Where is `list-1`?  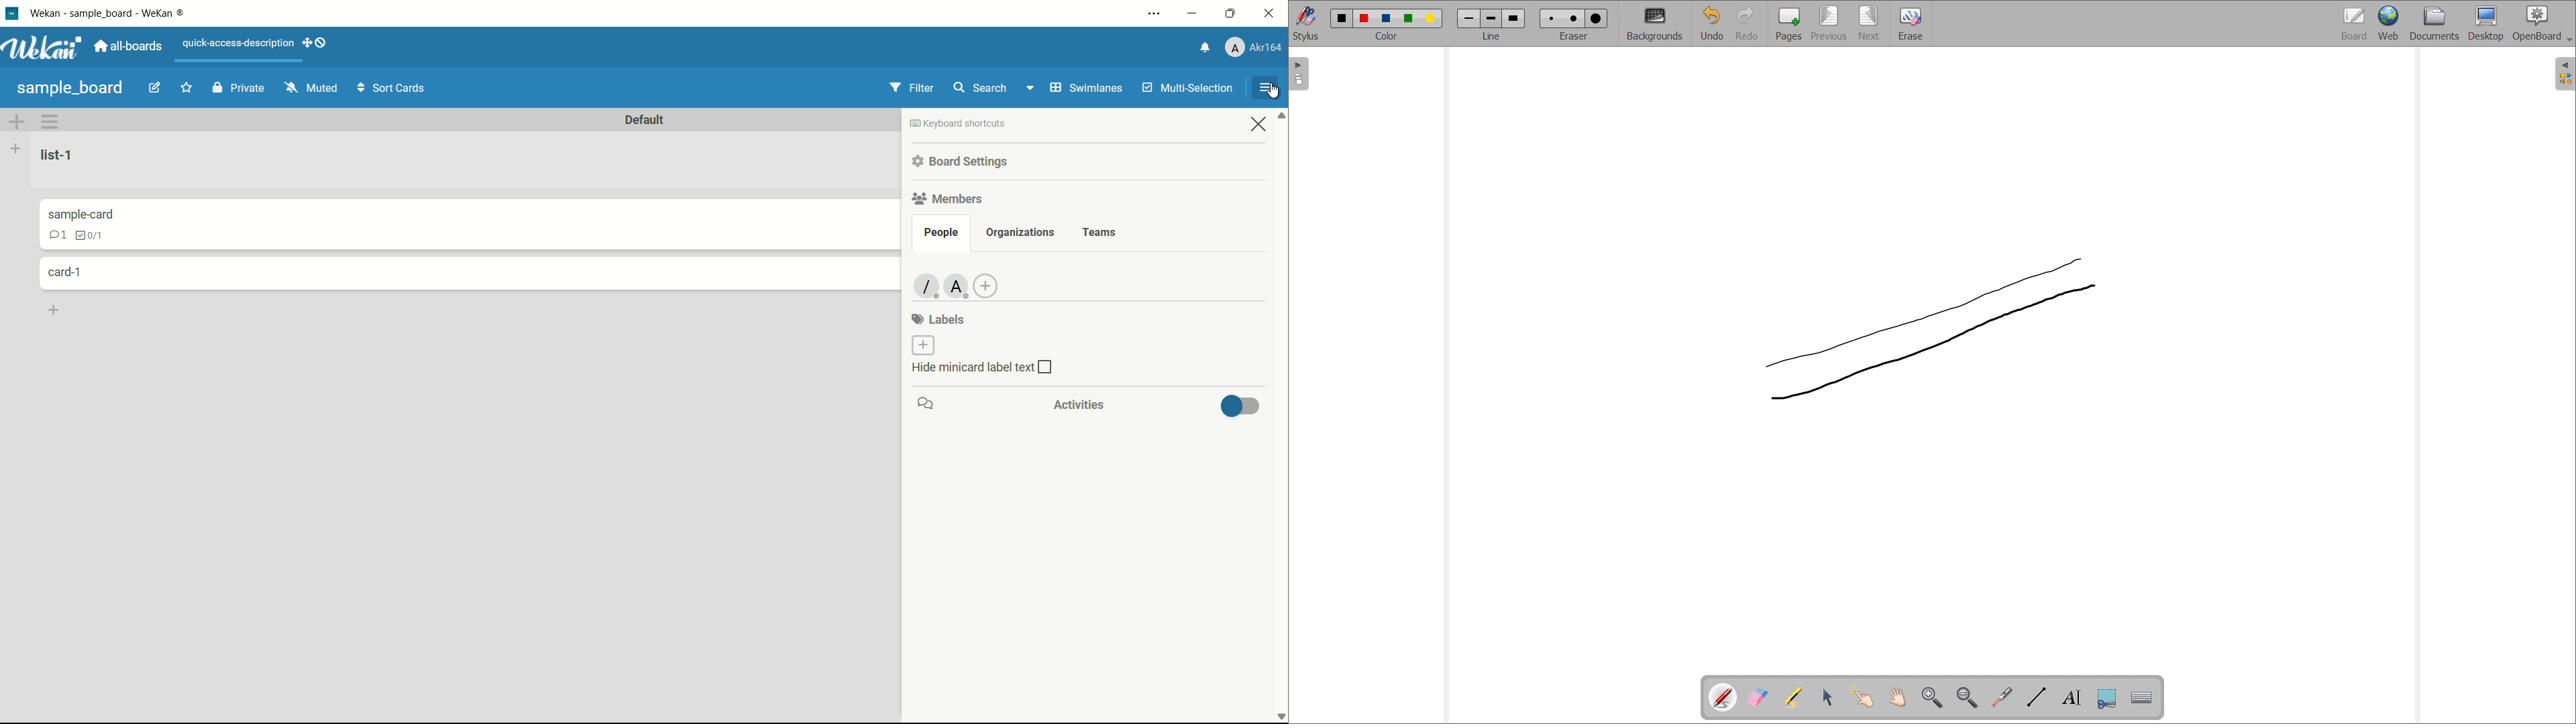
list-1 is located at coordinates (62, 154).